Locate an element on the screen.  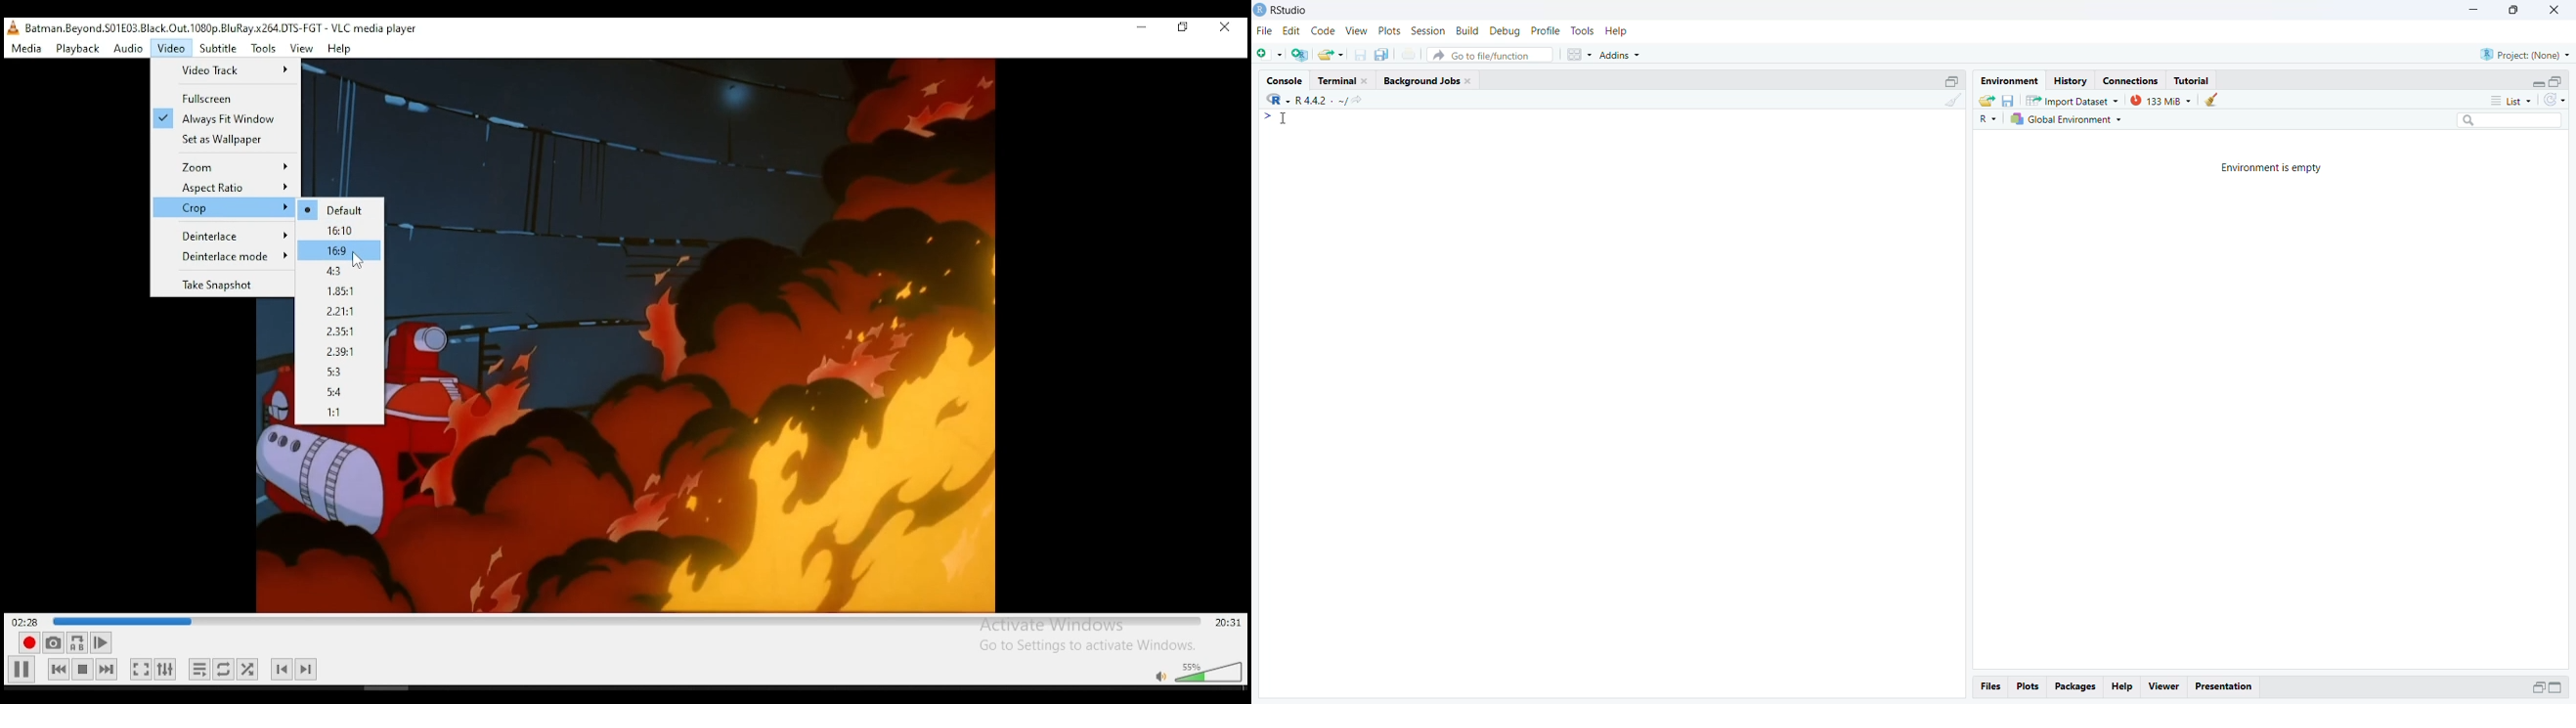
Help is located at coordinates (1617, 31).